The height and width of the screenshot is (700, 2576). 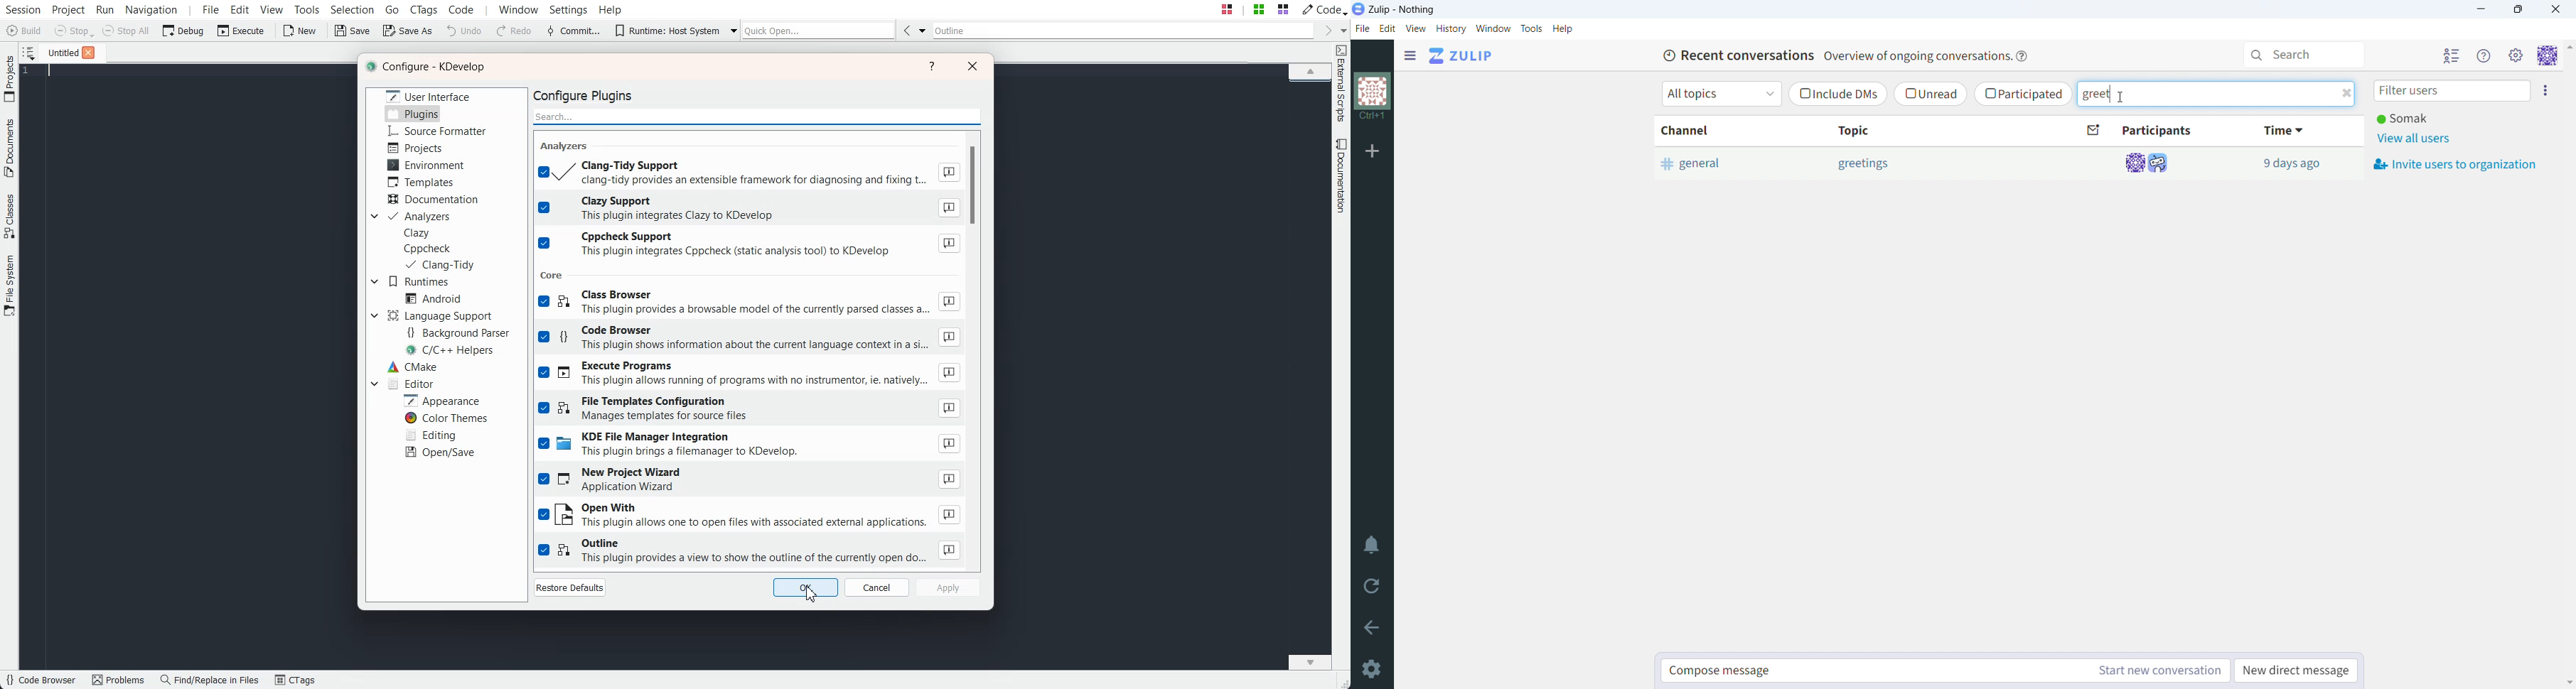 What do you see at coordinates (2569, 47) in the screenshot?
I see `scroll up` at bounding box center [2569, 47].